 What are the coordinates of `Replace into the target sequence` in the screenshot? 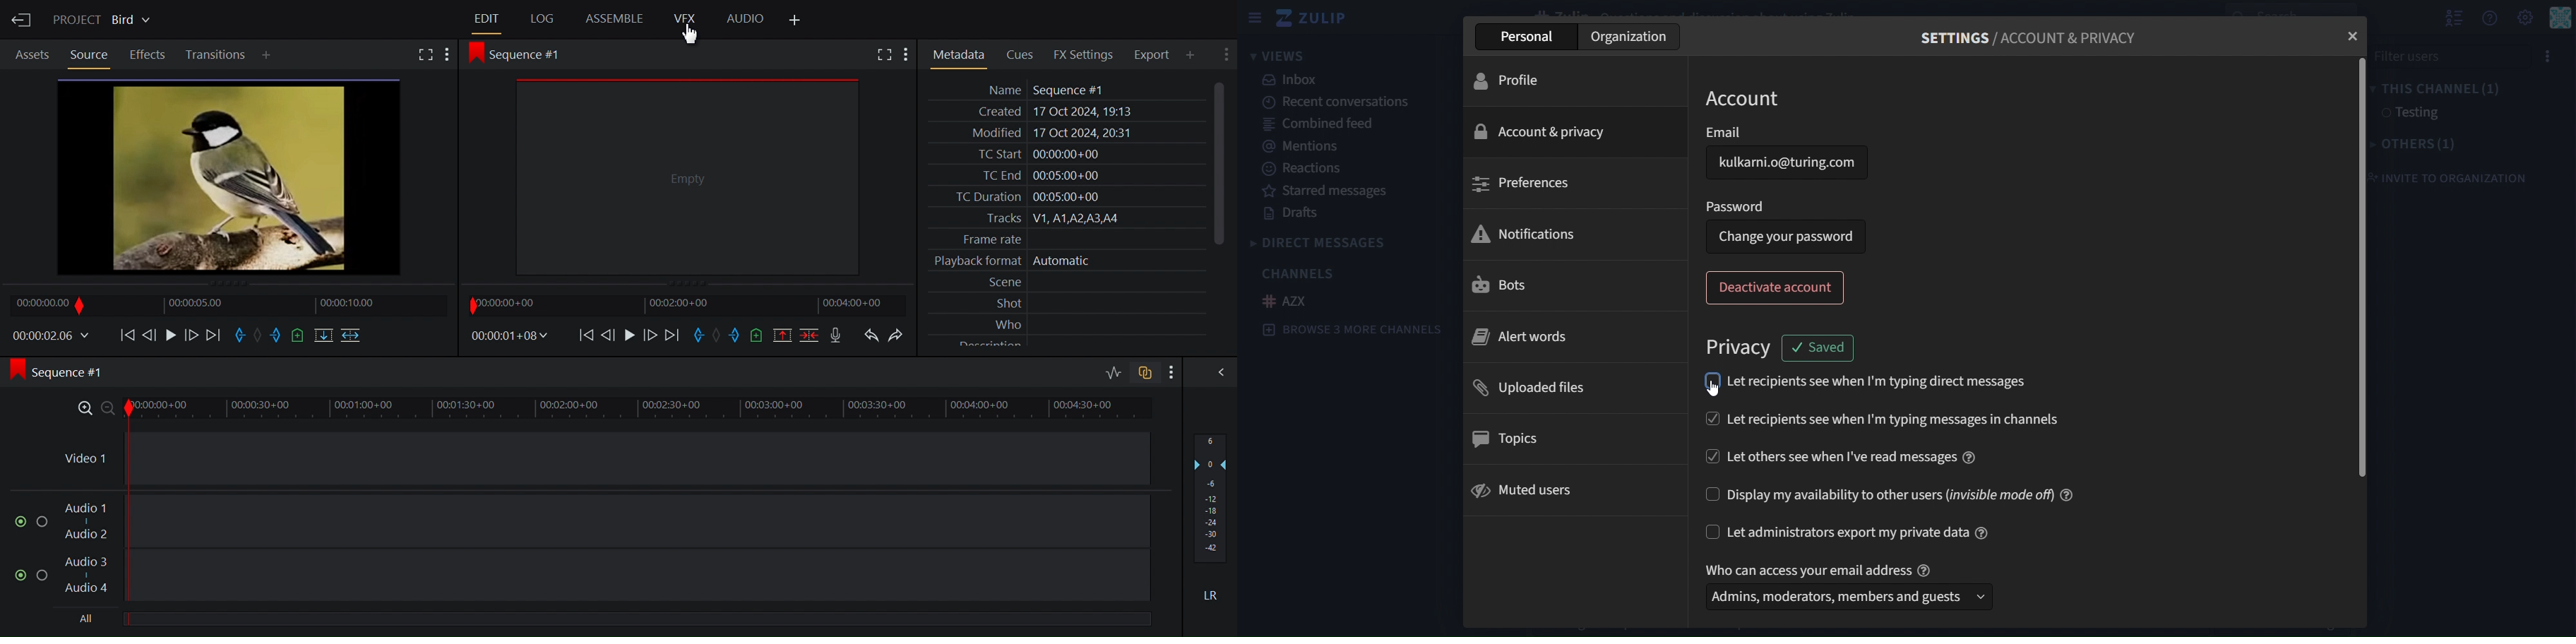 It's located at (324, 337).